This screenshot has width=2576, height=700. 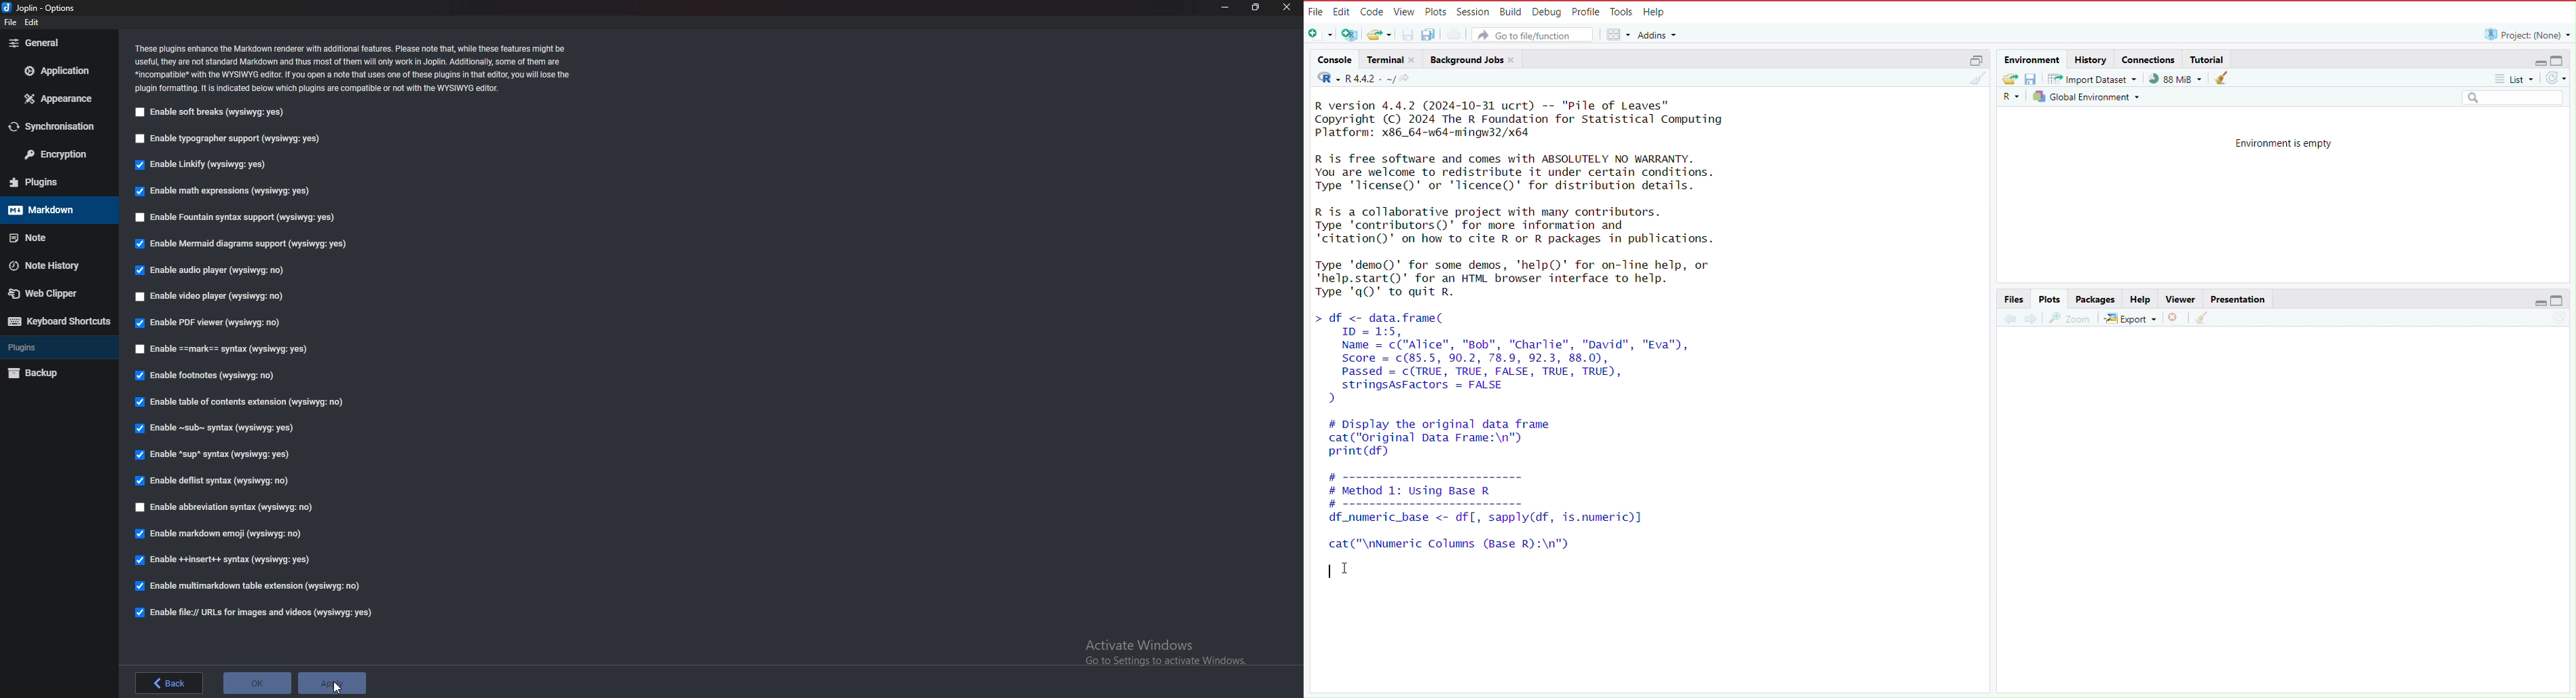 What do you see at coordinates (214, 481) in the screenshot?
I see `enable deflist syntax` at bounding box center [214, 481].